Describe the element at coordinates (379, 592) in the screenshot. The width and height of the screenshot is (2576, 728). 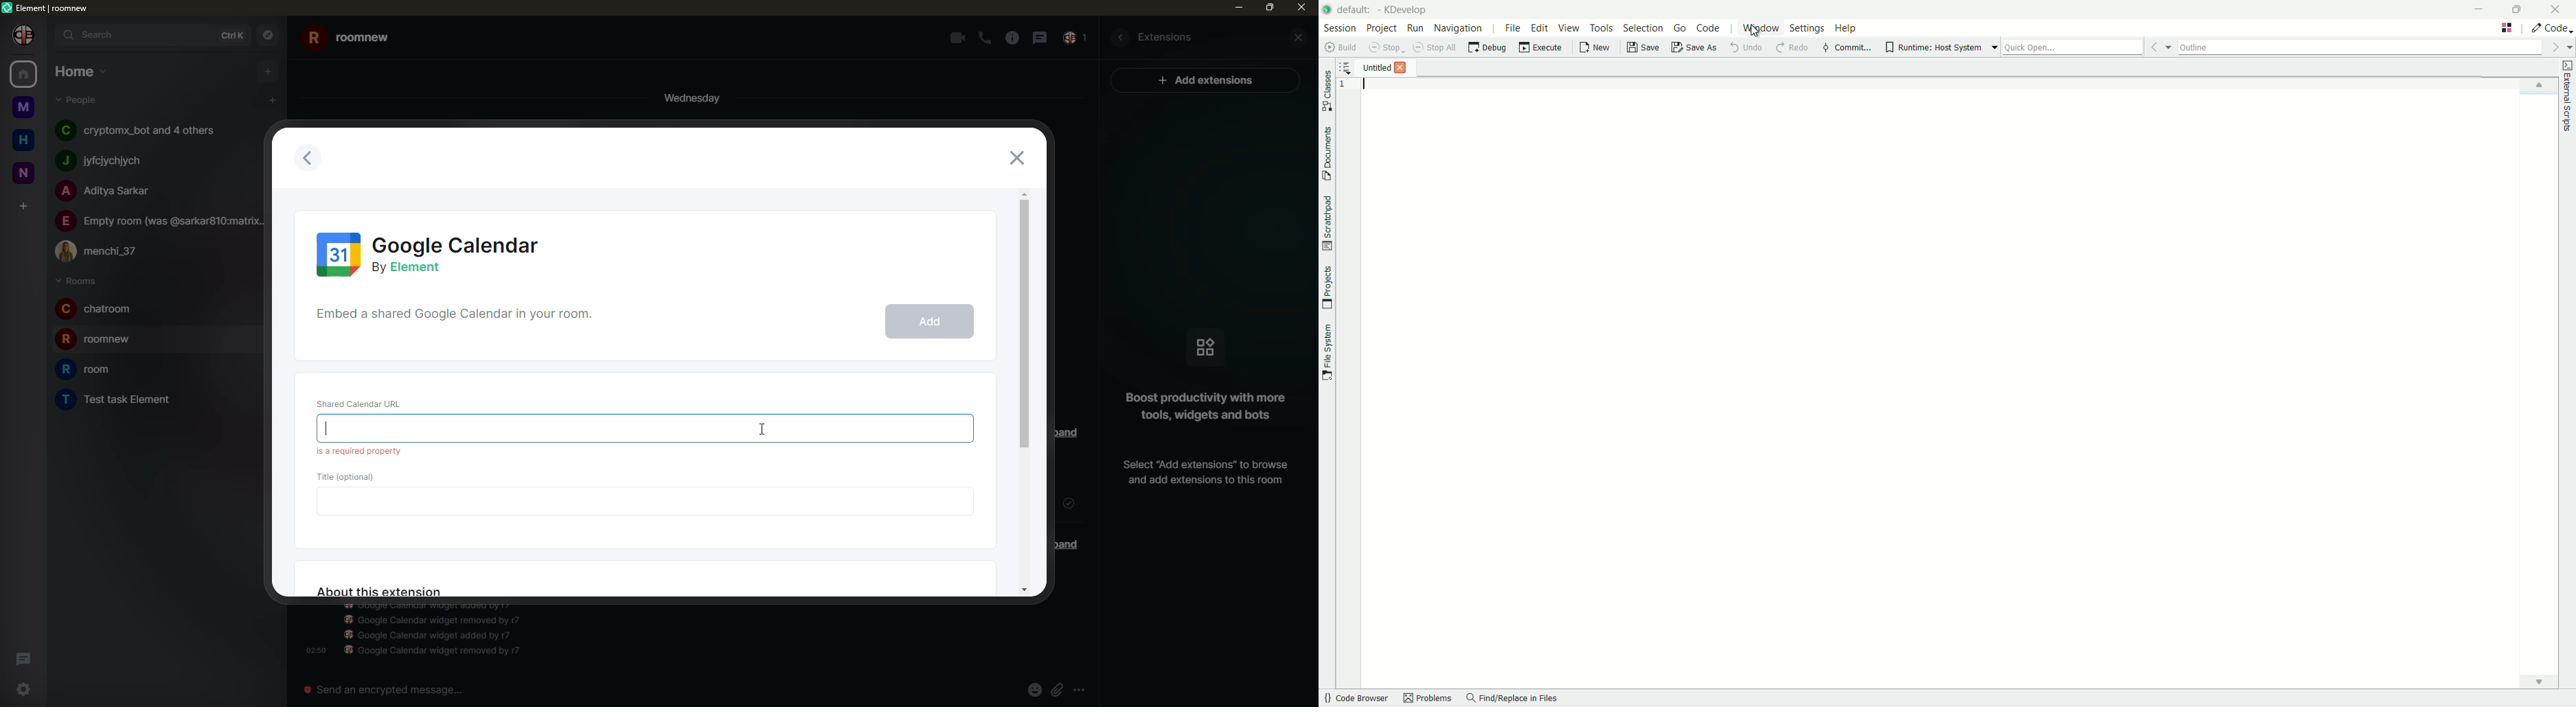
I see `about` at that location.